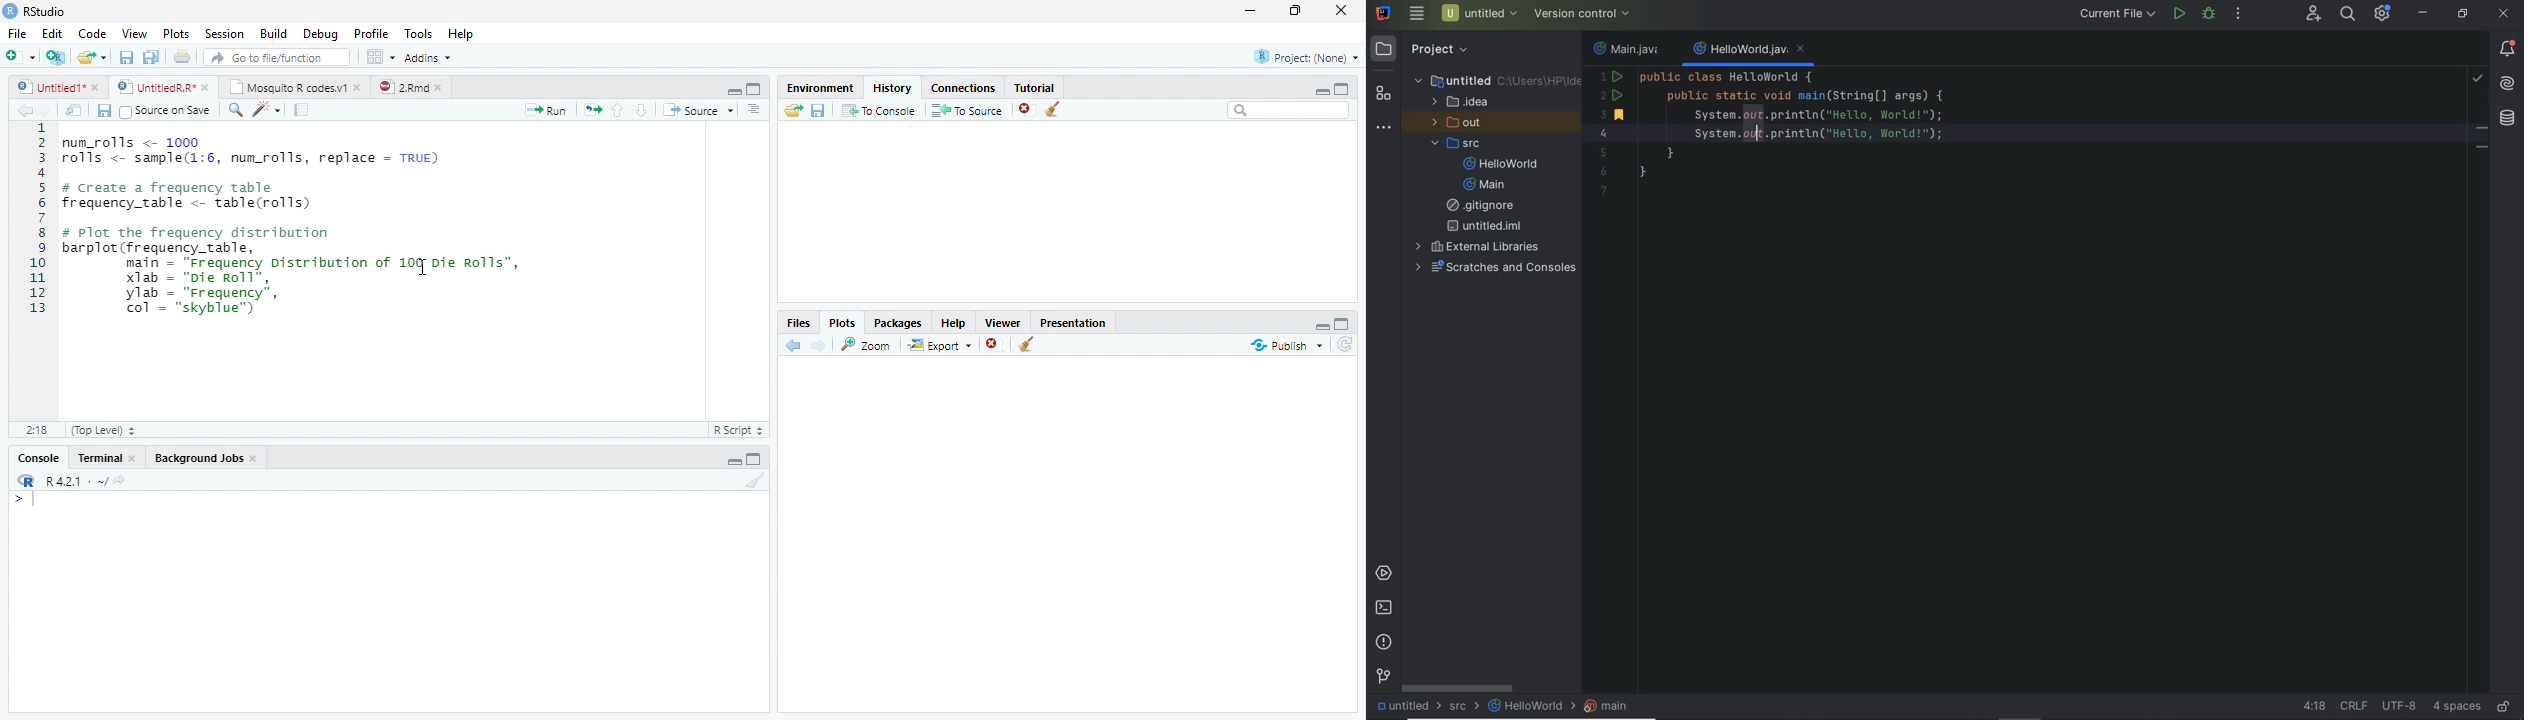  I want to click on Create Project, so click(56, 58).